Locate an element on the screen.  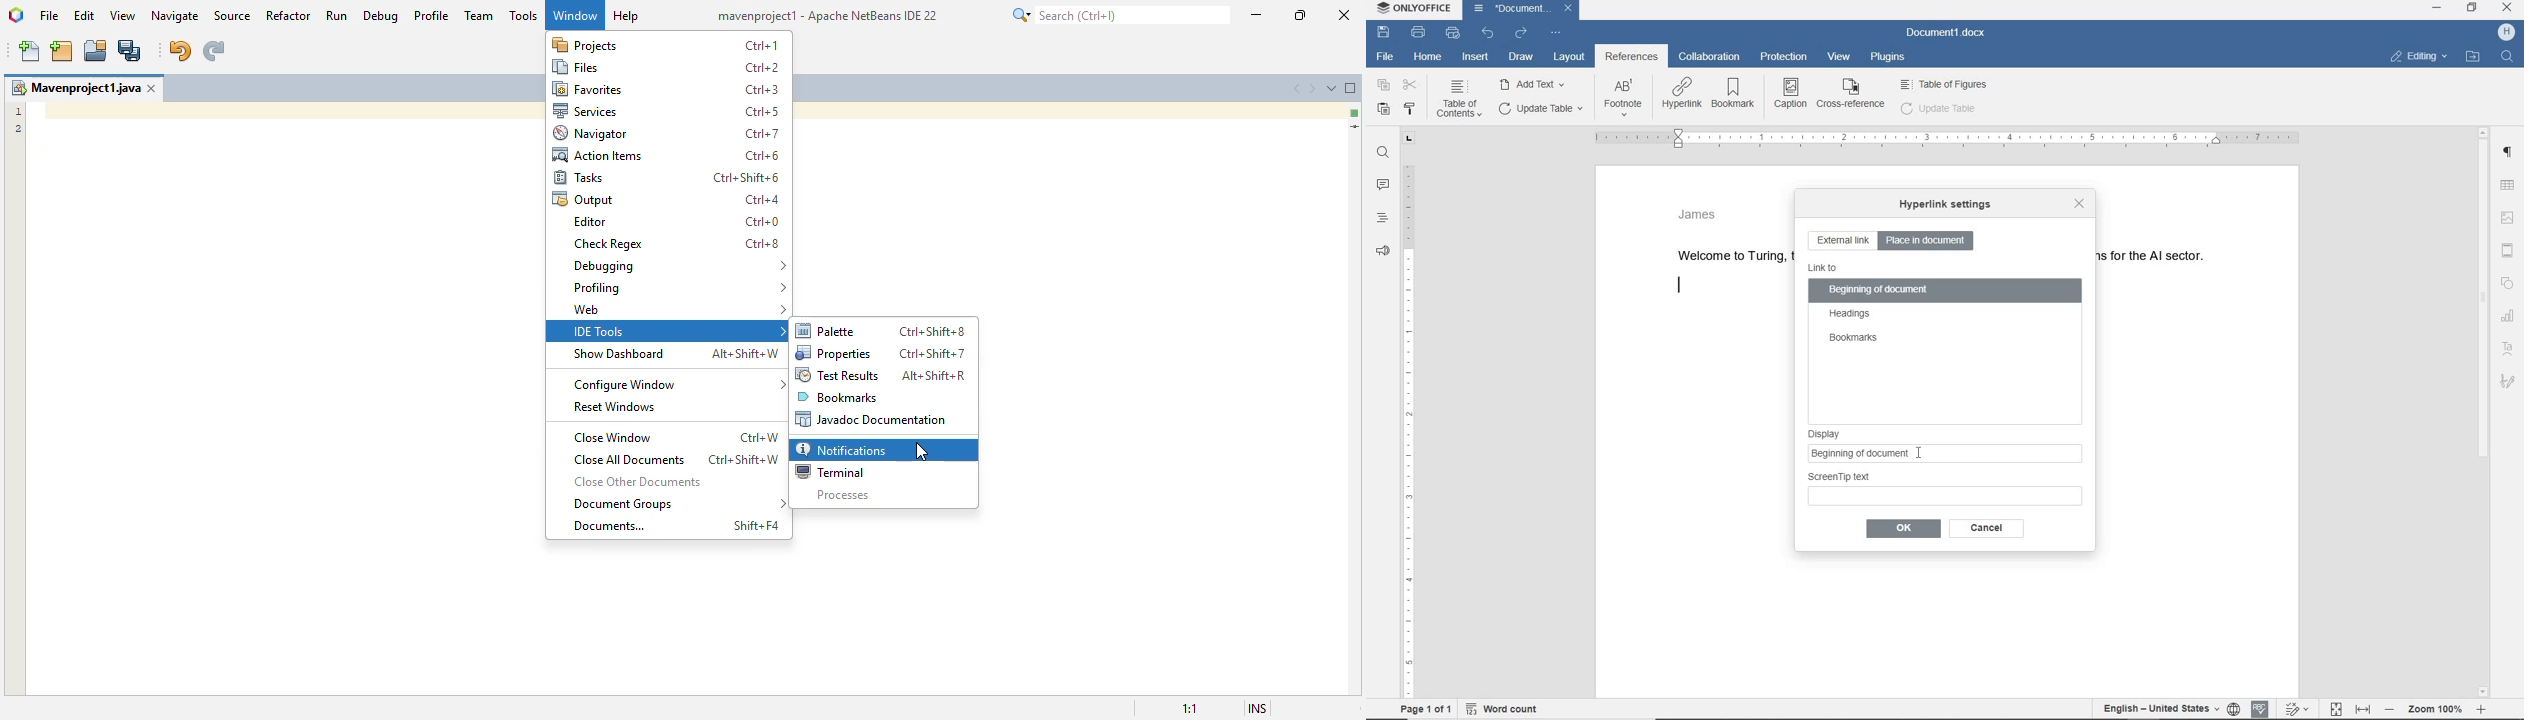
UPDATE TASK is located at coordinates (1539, 108).